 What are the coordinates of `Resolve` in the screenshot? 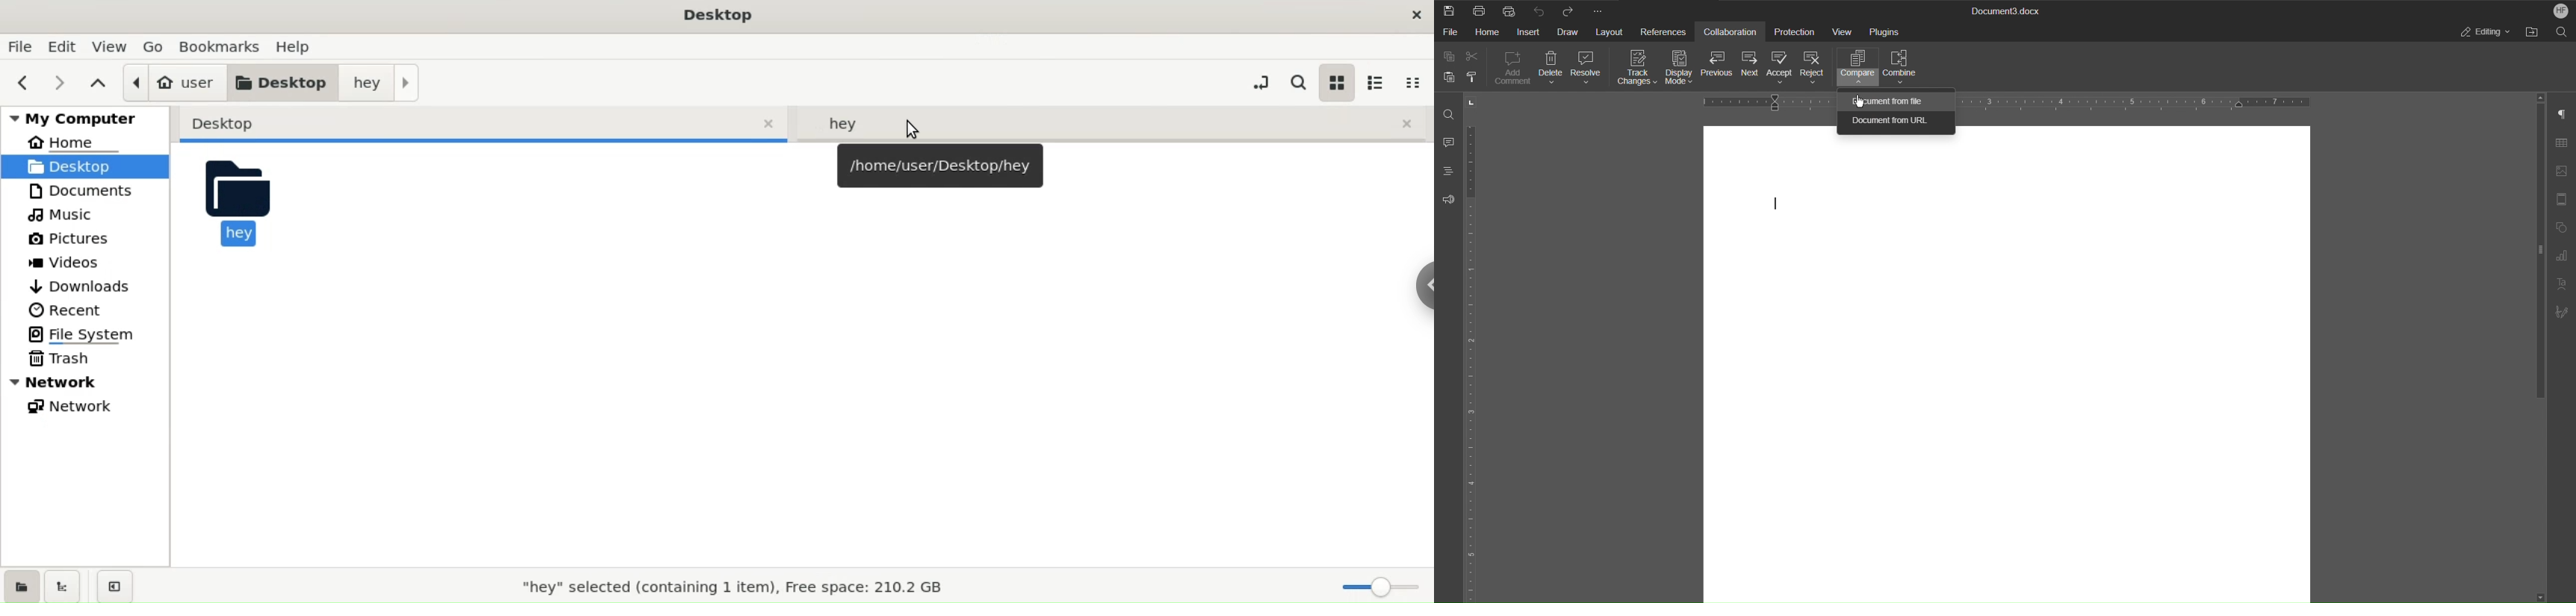 It's located at (1588, 67).